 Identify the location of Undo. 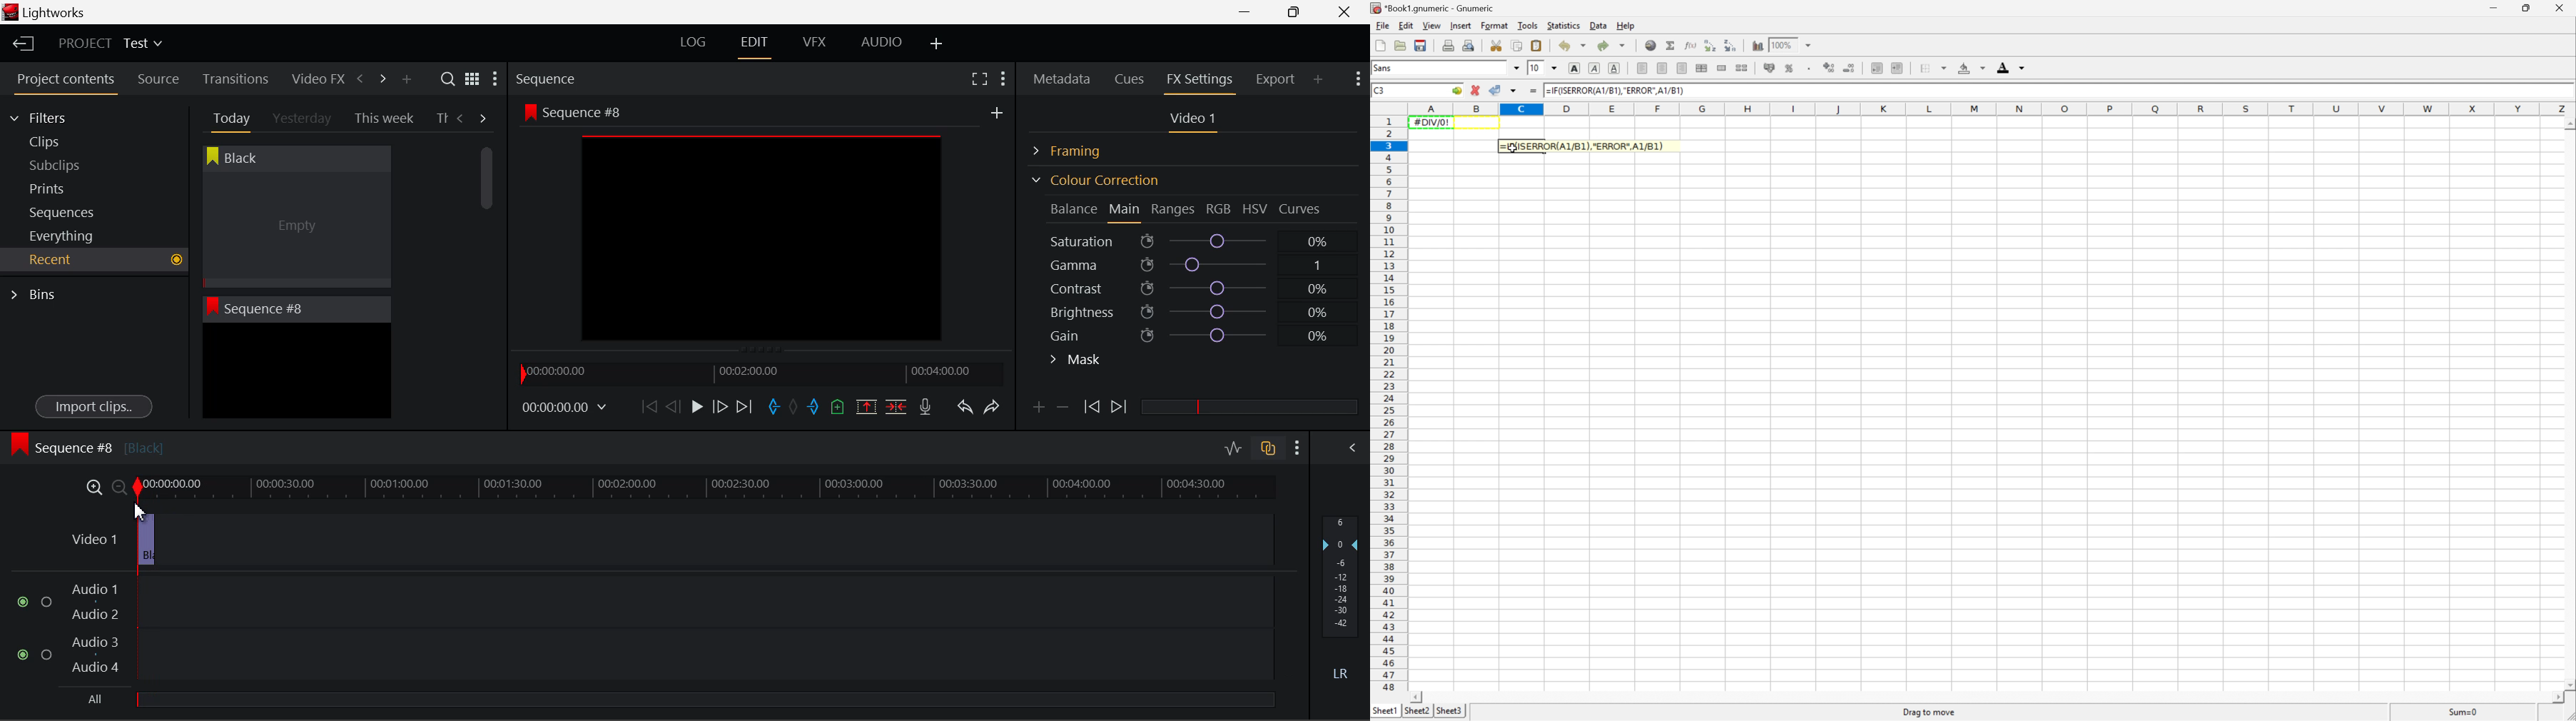
(1564, 47).